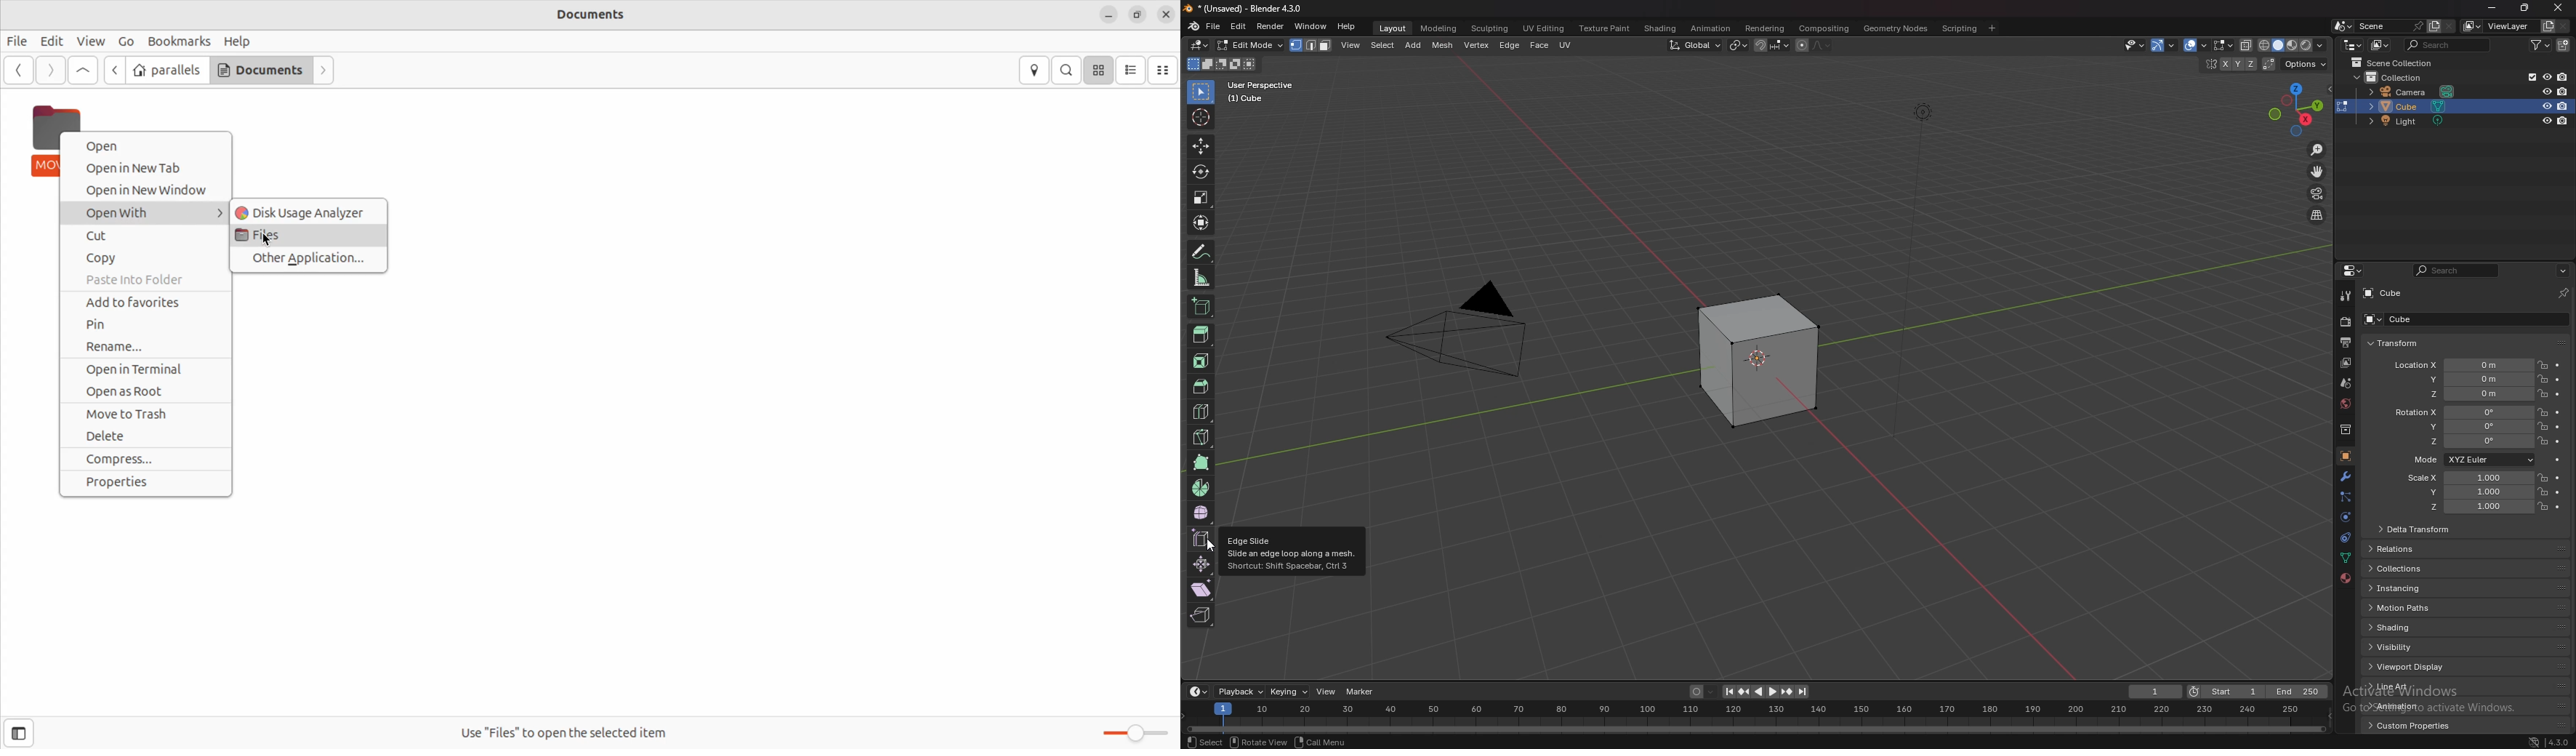 The width and height of the screenshot is (2576, 756). What do you see at coordinates (2450, 27) in the screenshot?
I see `delete scene` at bounding box center [2450, 27].